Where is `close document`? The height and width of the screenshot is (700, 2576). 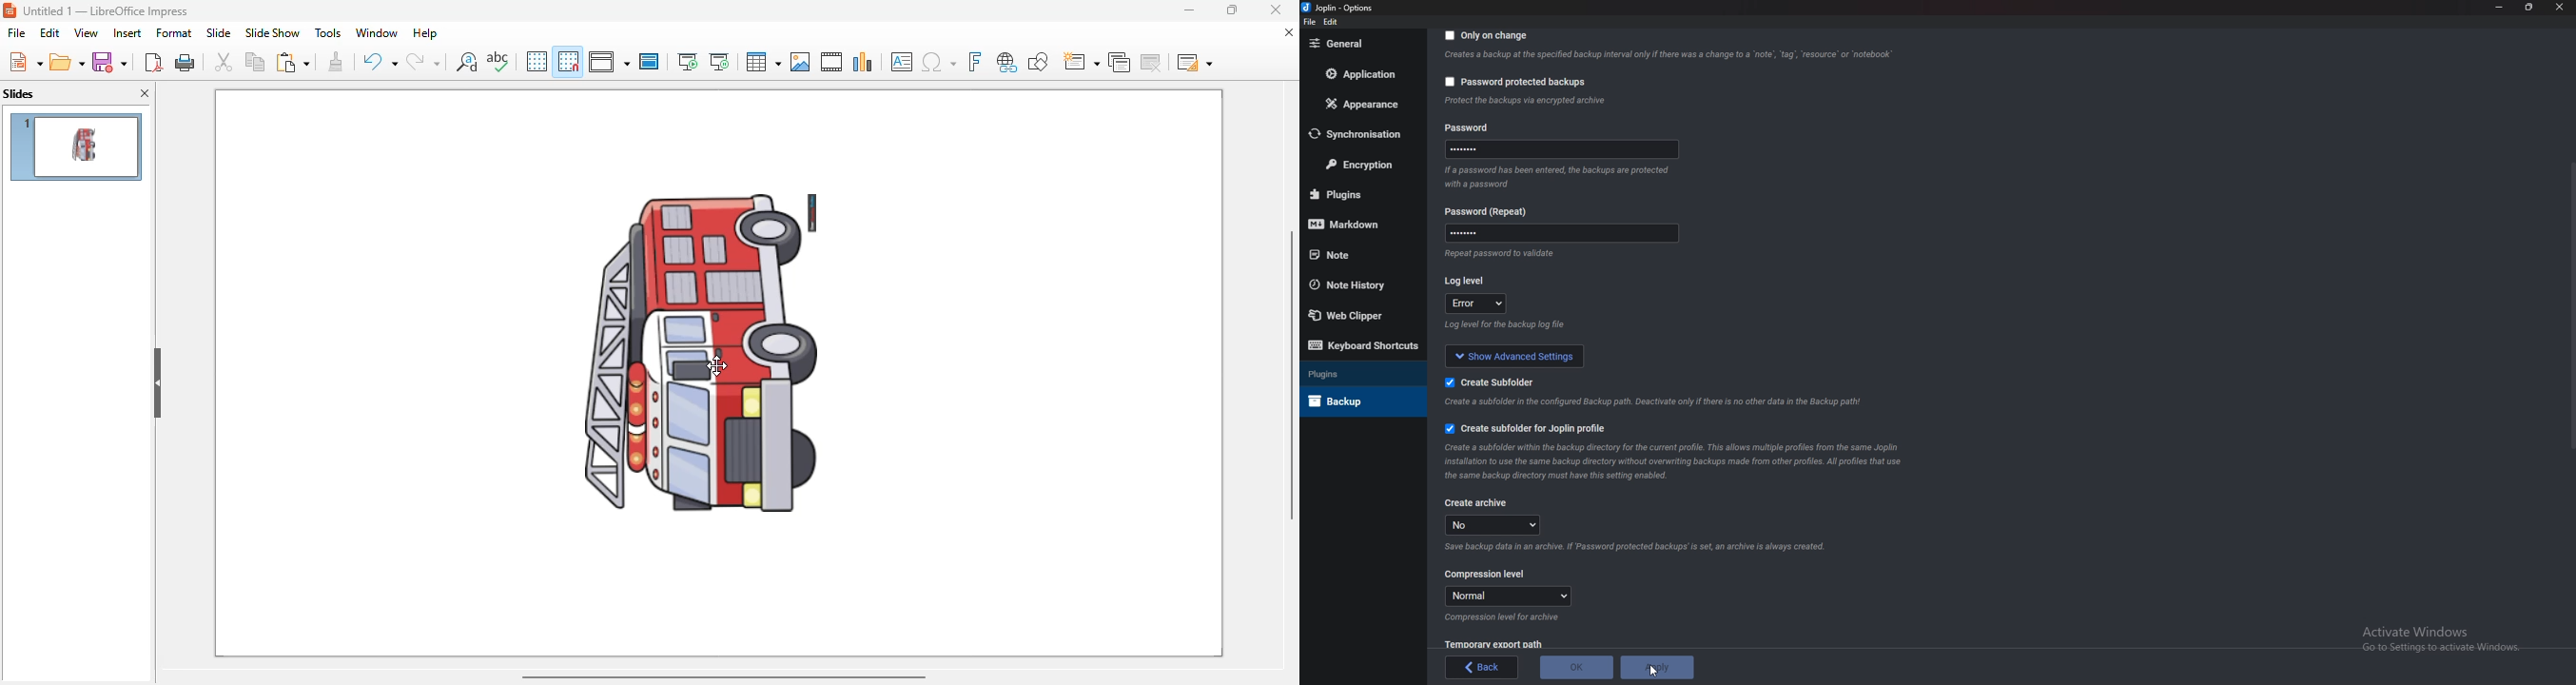 close document is located at coordinates (1288, 31).